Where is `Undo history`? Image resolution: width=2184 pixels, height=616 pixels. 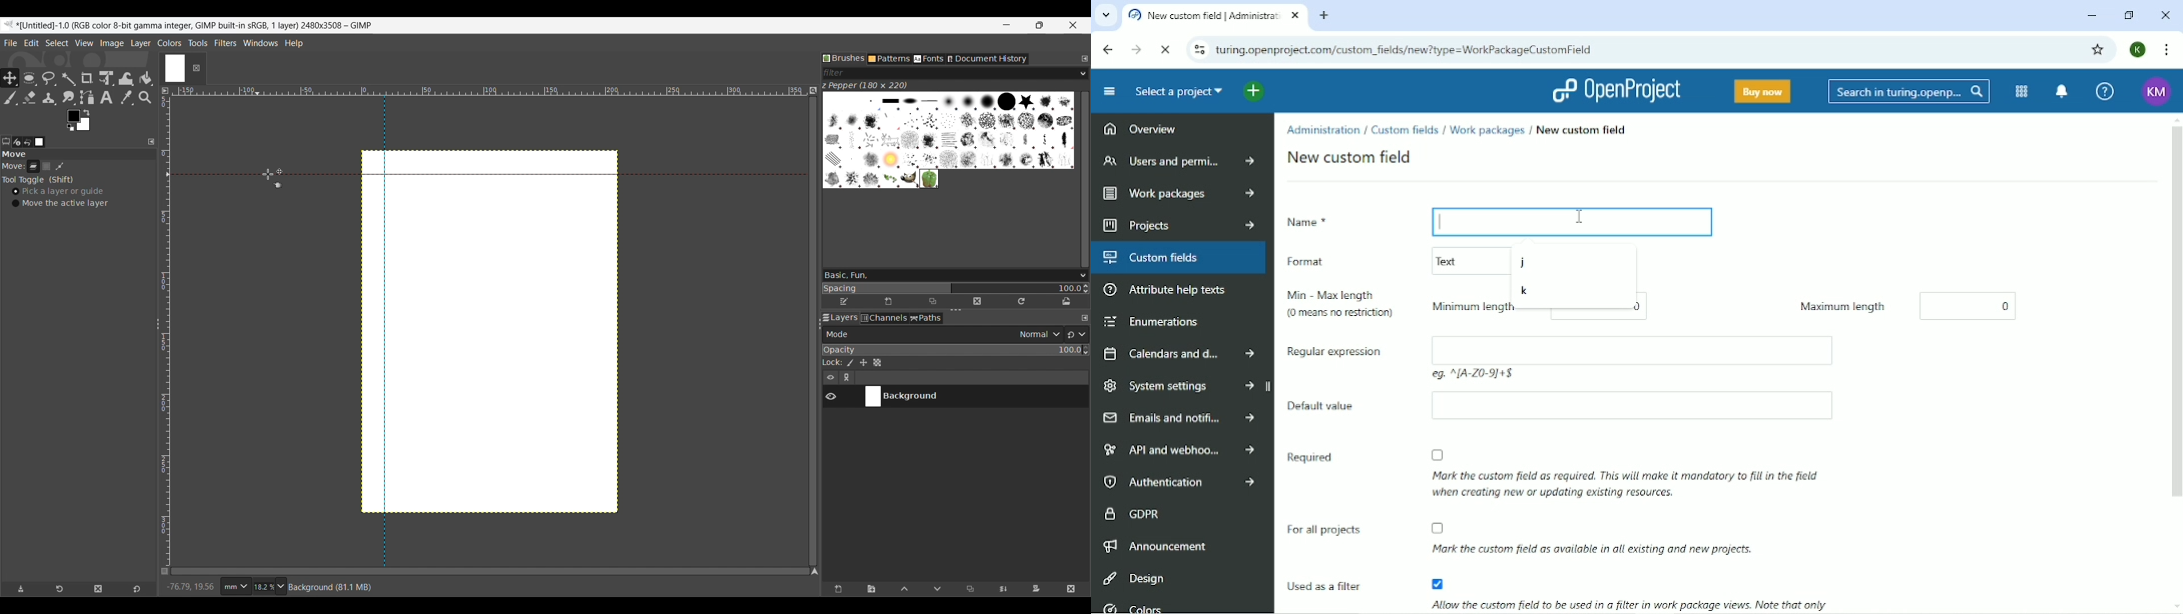
Undo history is located at coordinates (29, 142).